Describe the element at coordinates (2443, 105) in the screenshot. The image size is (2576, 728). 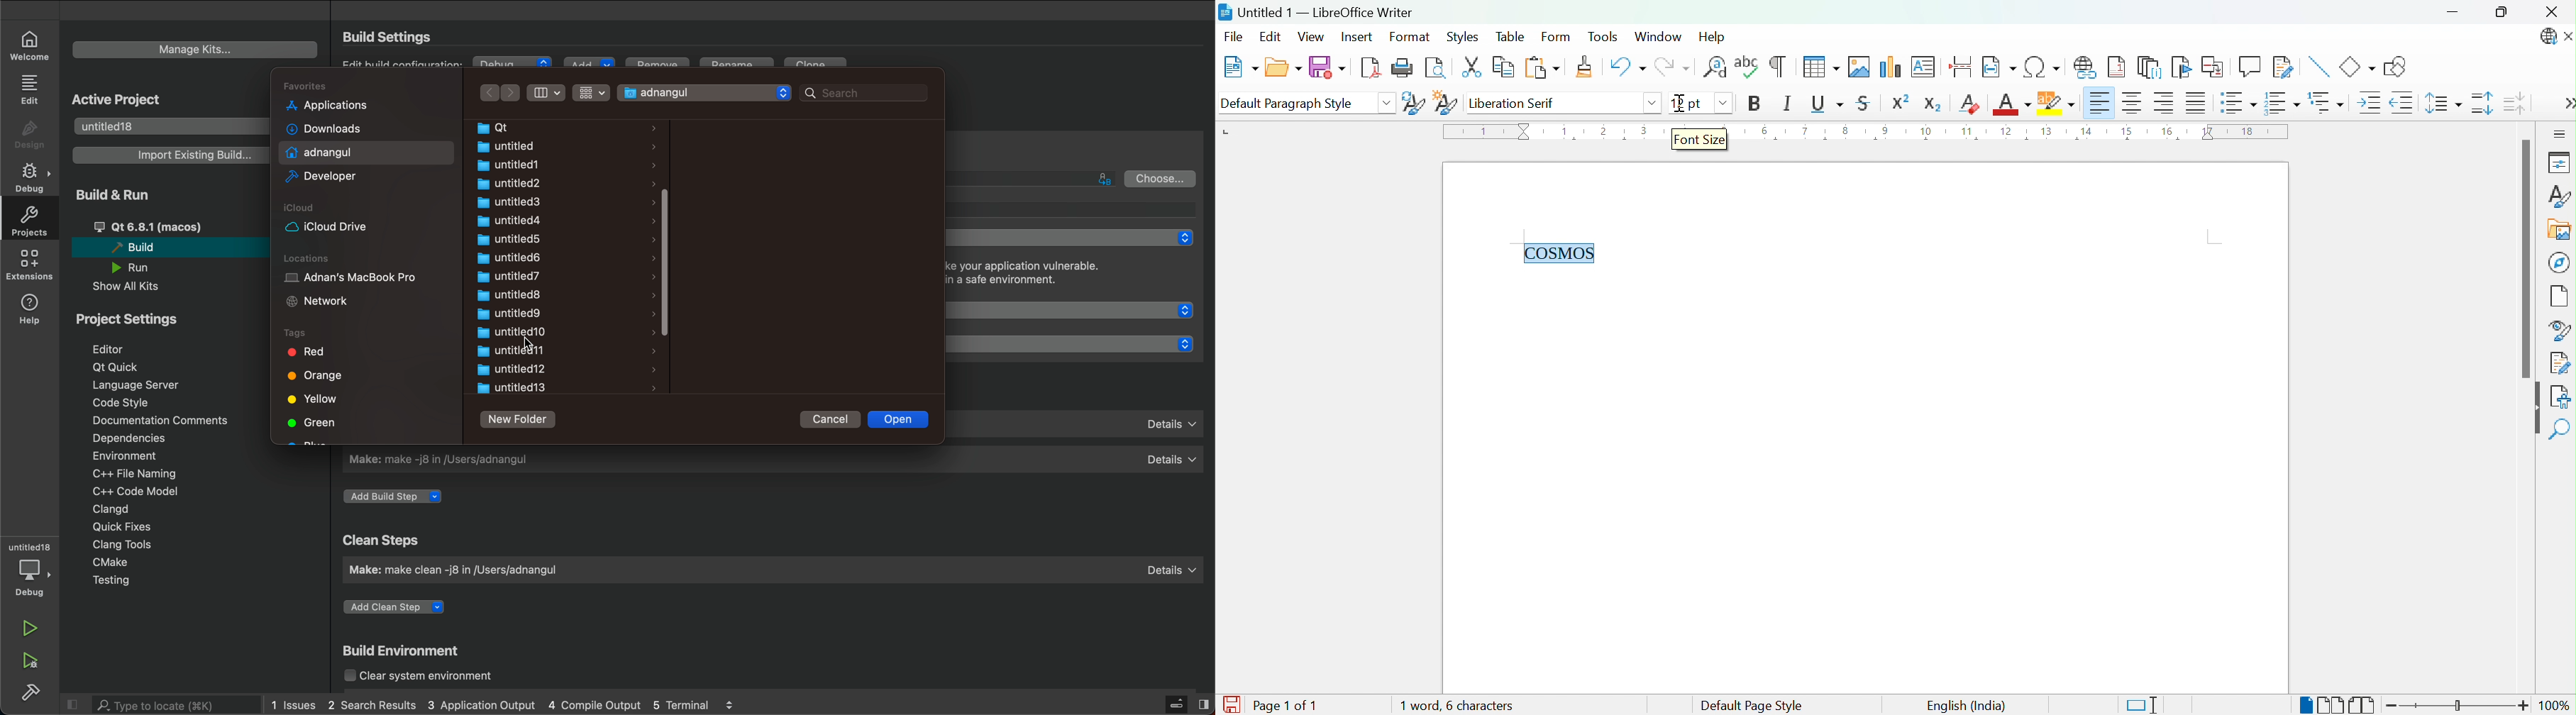
I see `Set Line Spacing` at that location.